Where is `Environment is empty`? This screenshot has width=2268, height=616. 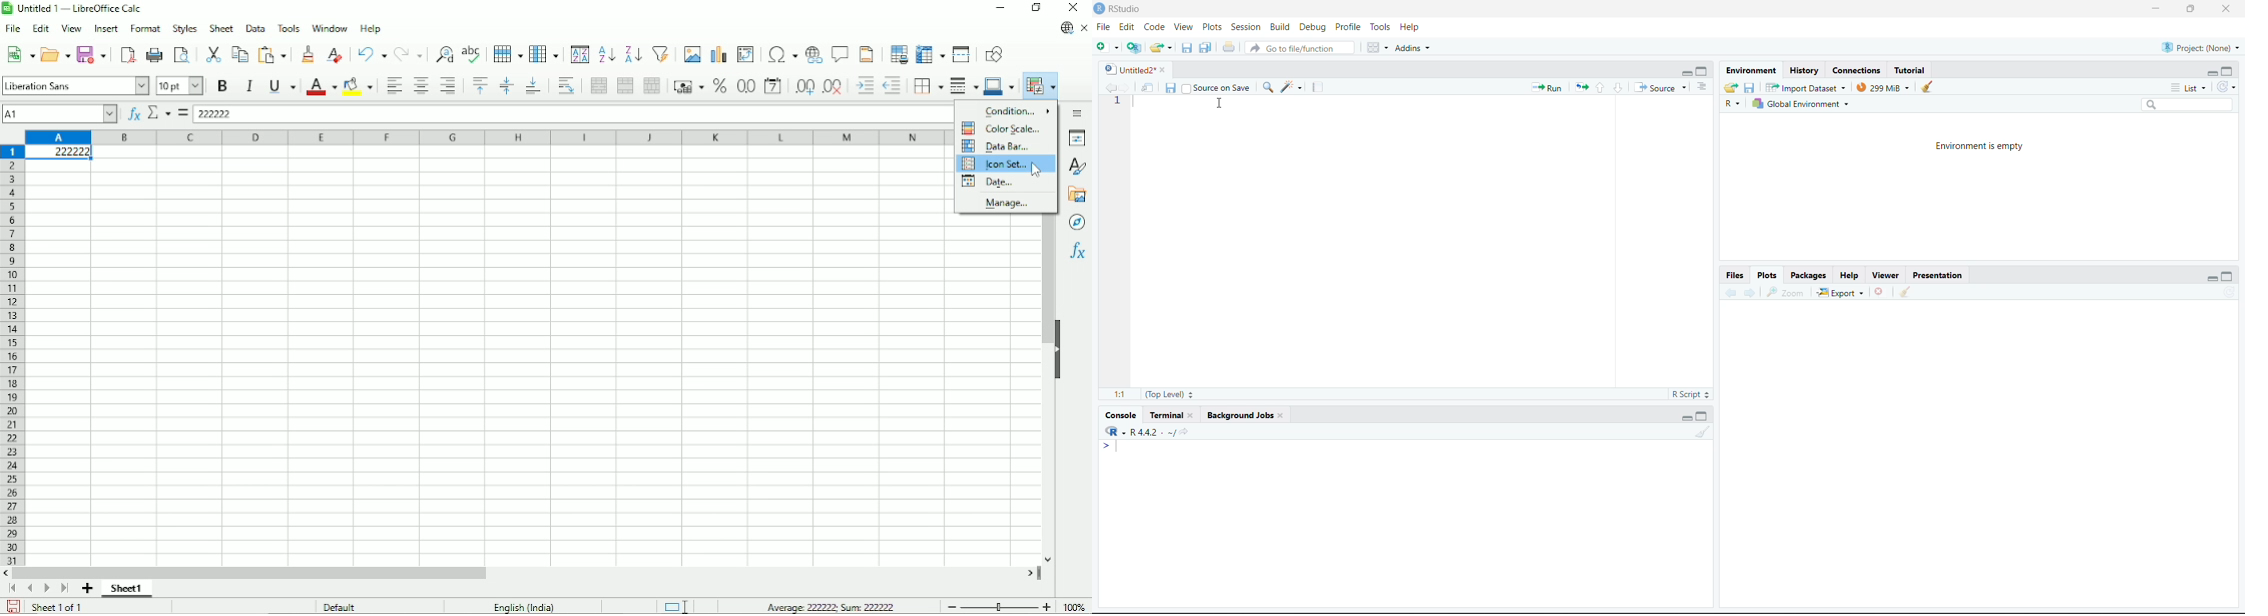
Environment is empty is located at coordinates (1979, 147).